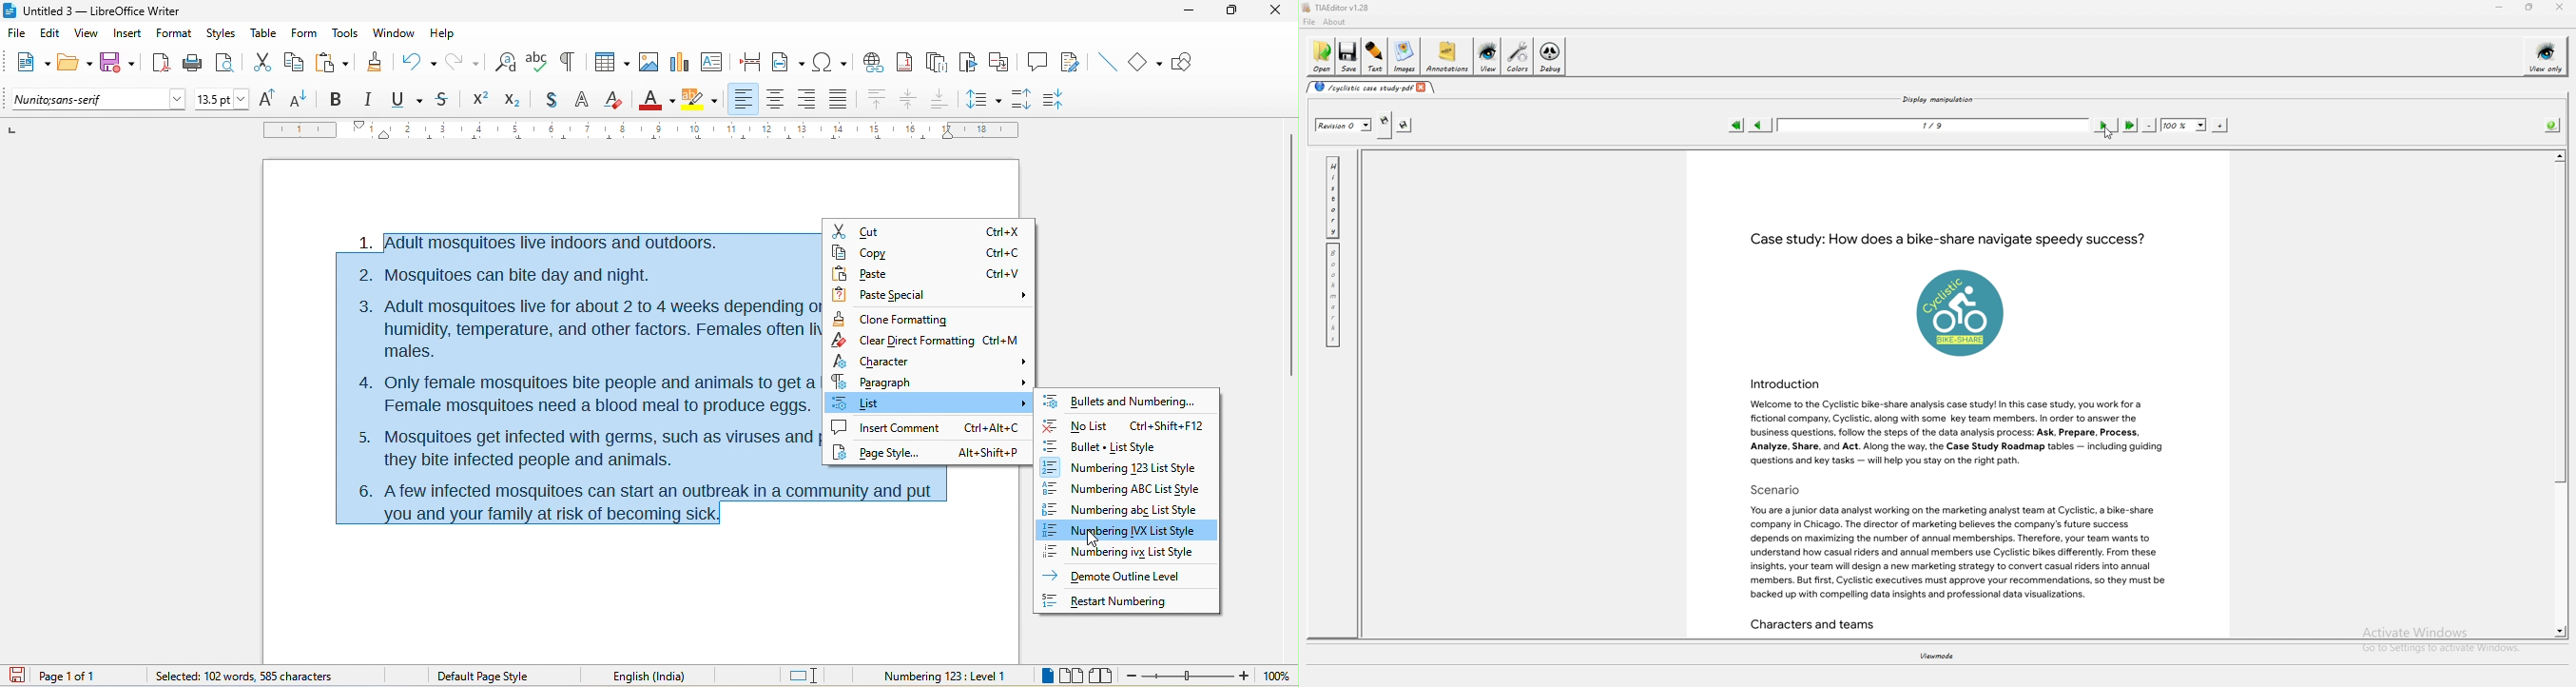 The width and height of the screenshot is (2576, 700). What do you see at coordinates (100, 10) in the screenshot?
I see `Untitled 3 — LibreOffice Writer` at bounding box center [100, 10].